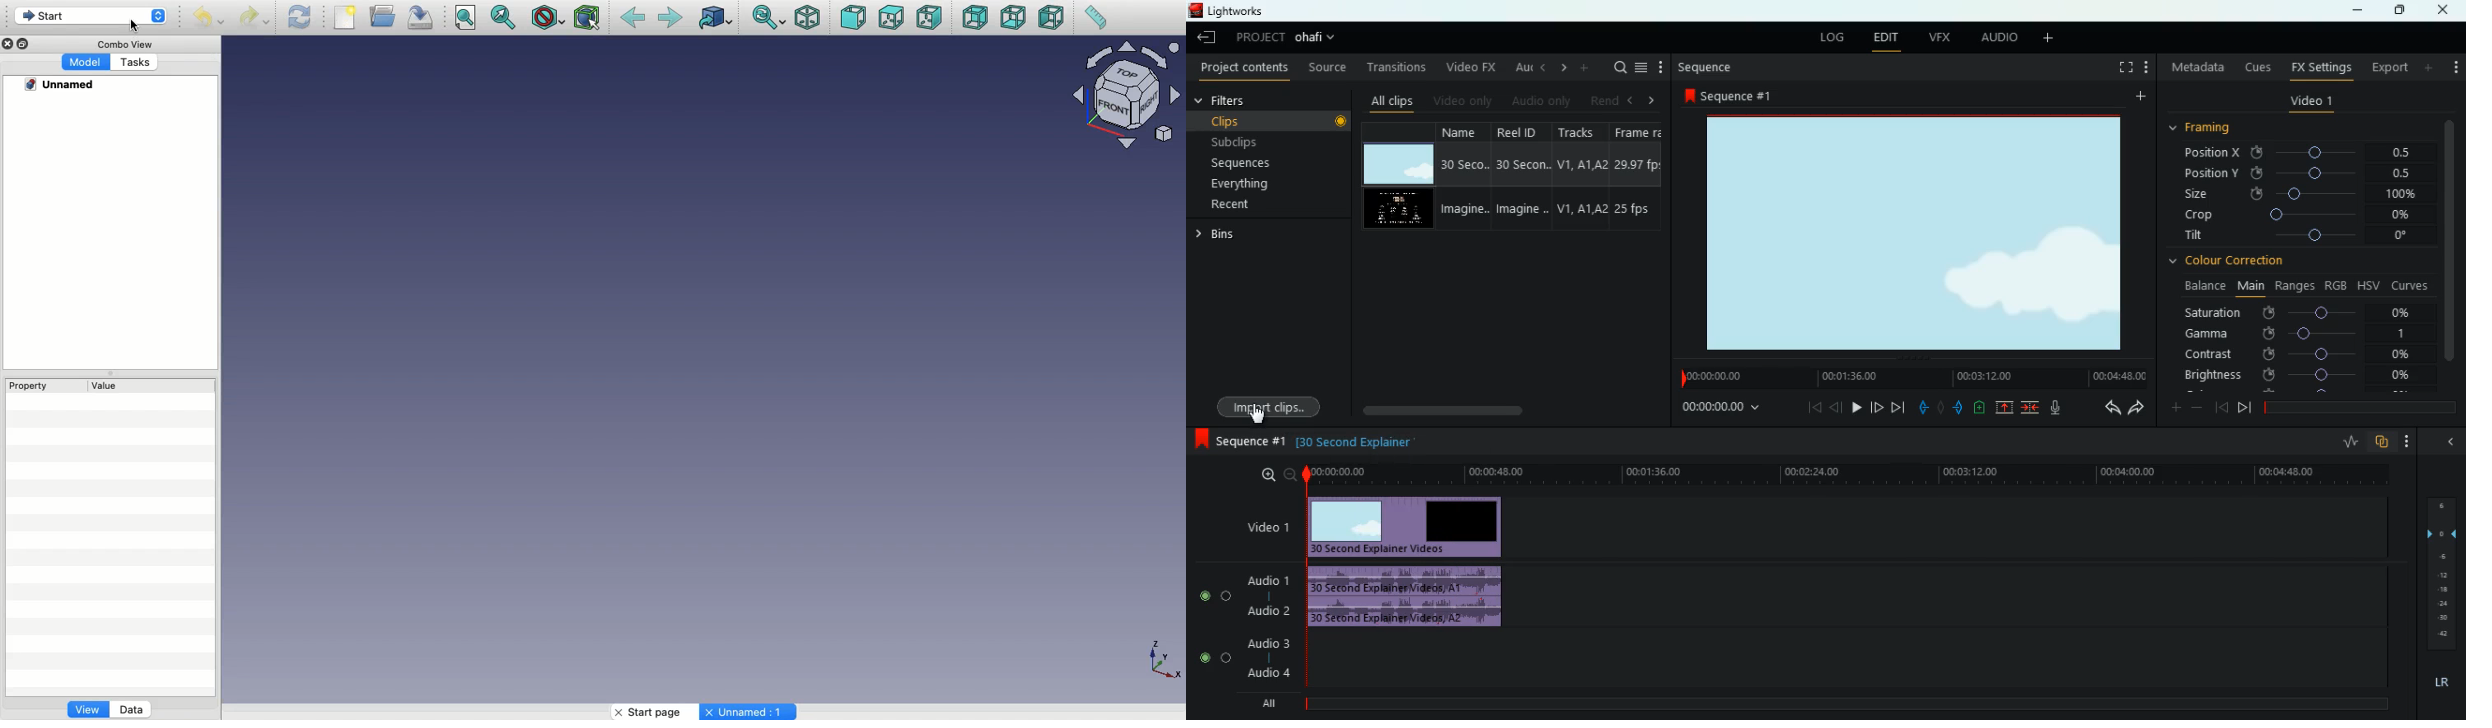 The width and height of the screenshot is (2492, 728). I want to click on forward, so click(1877, 407).